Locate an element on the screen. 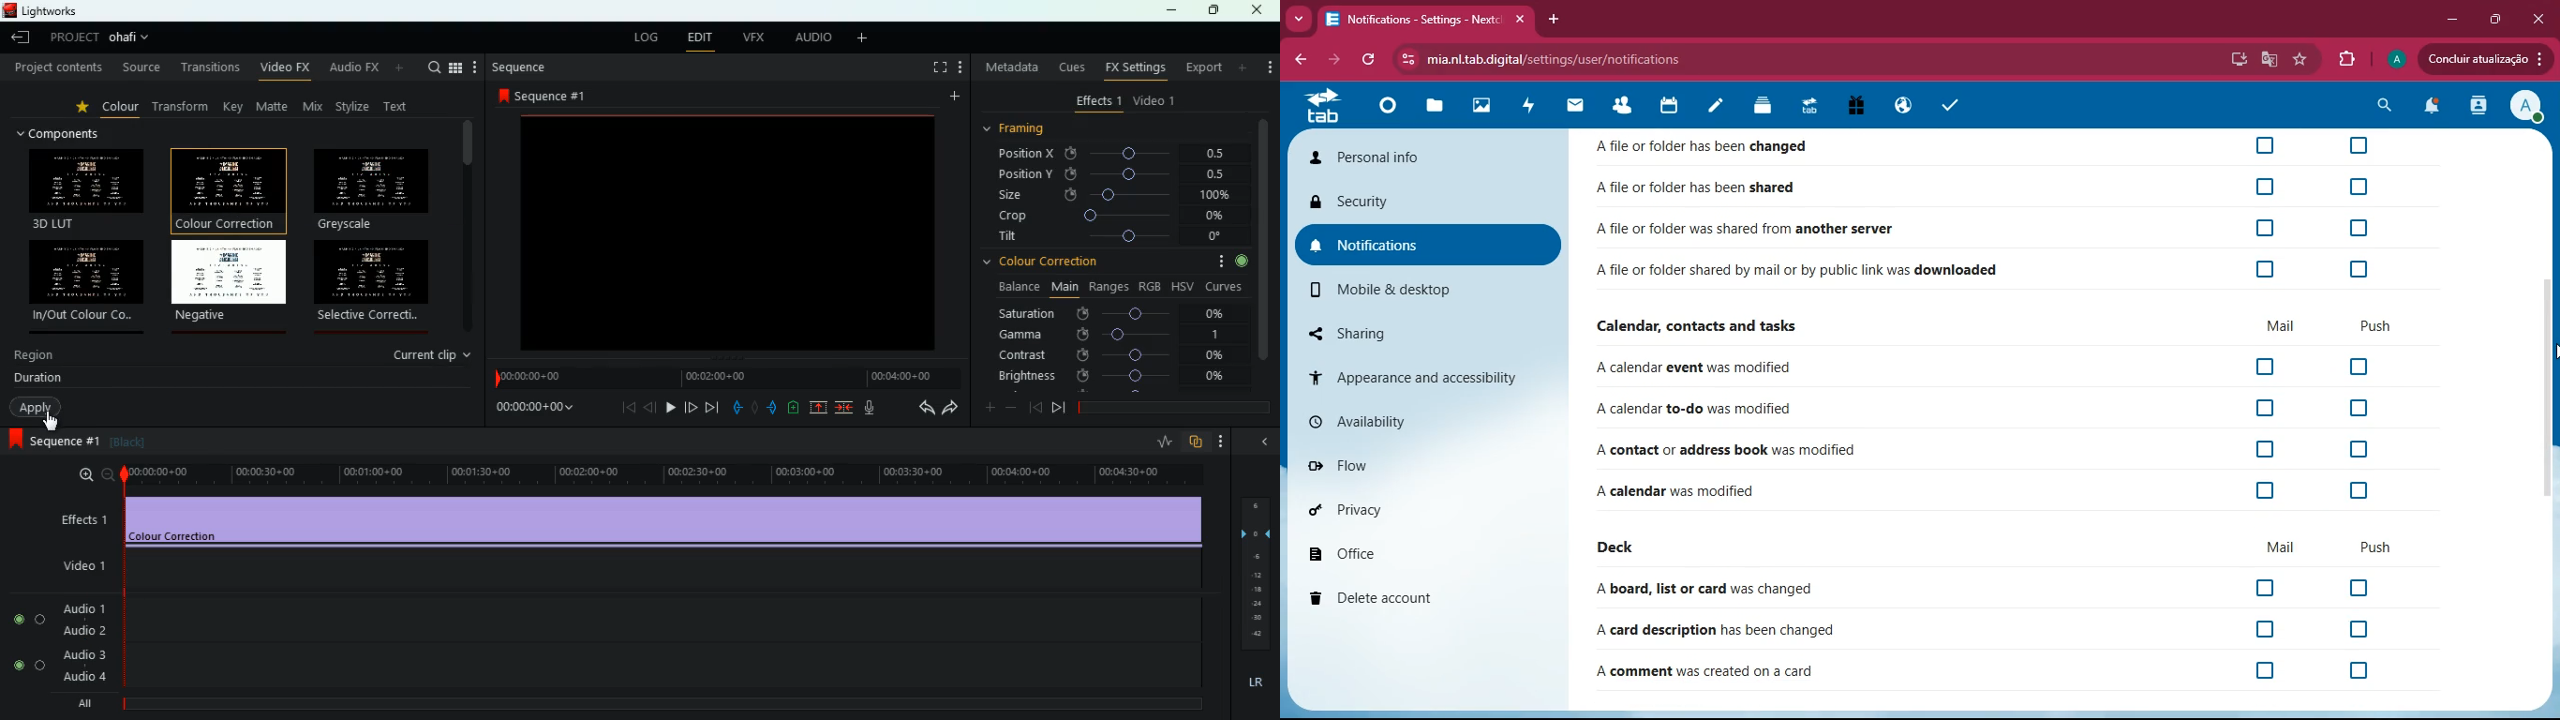 The height and width of the screenshot is (728, 2576). All is located at coordinates (86, 700).